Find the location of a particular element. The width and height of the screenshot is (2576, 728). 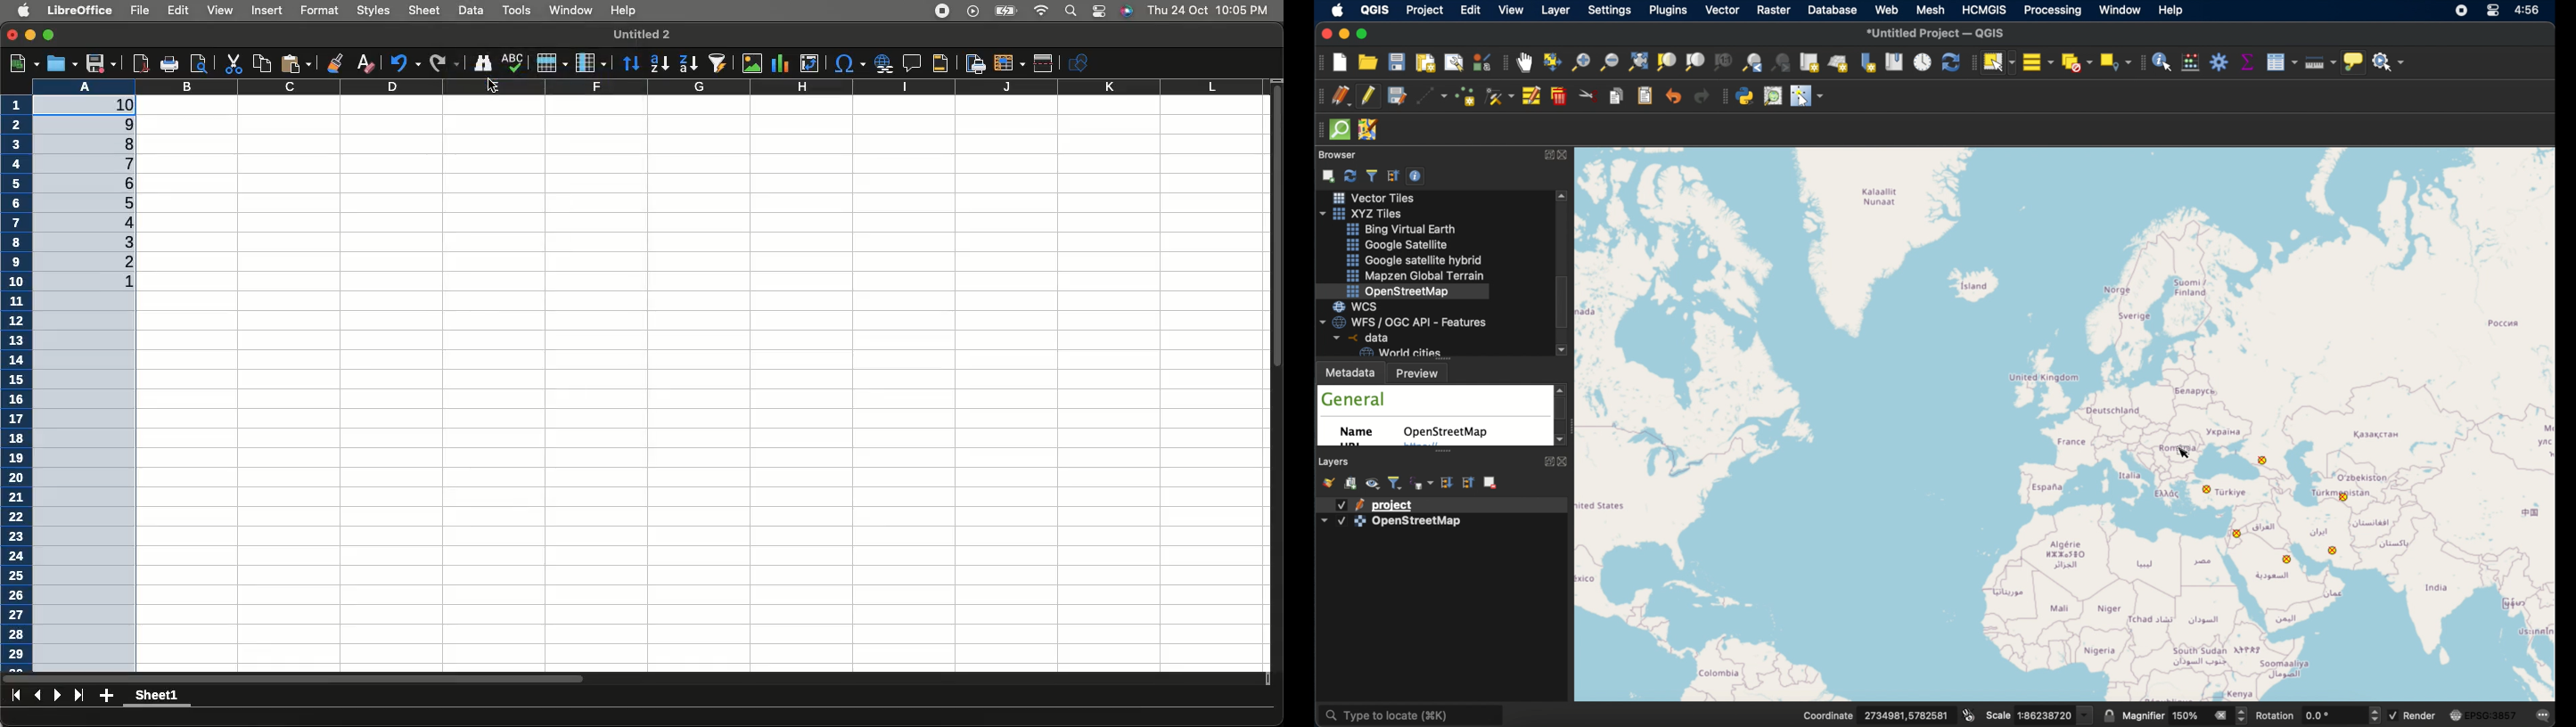

Cut is located at coordinates (232, 63).